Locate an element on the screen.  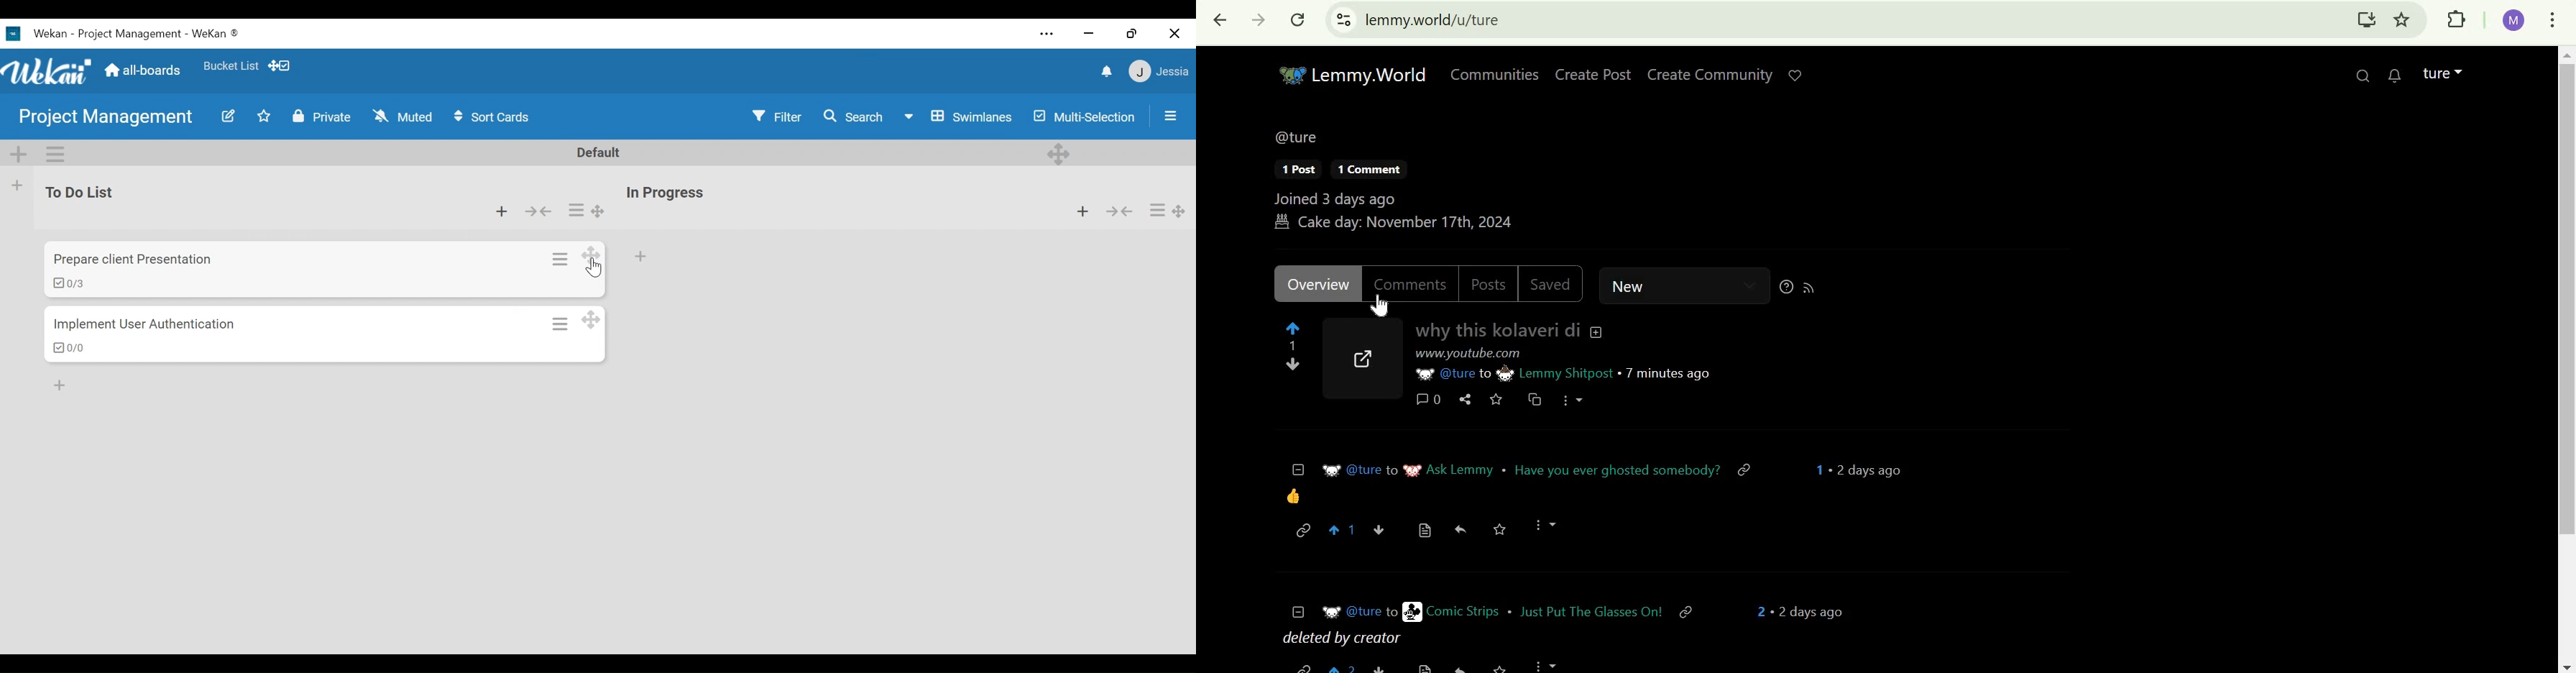
Favorite is located at coordinates (231, 65).